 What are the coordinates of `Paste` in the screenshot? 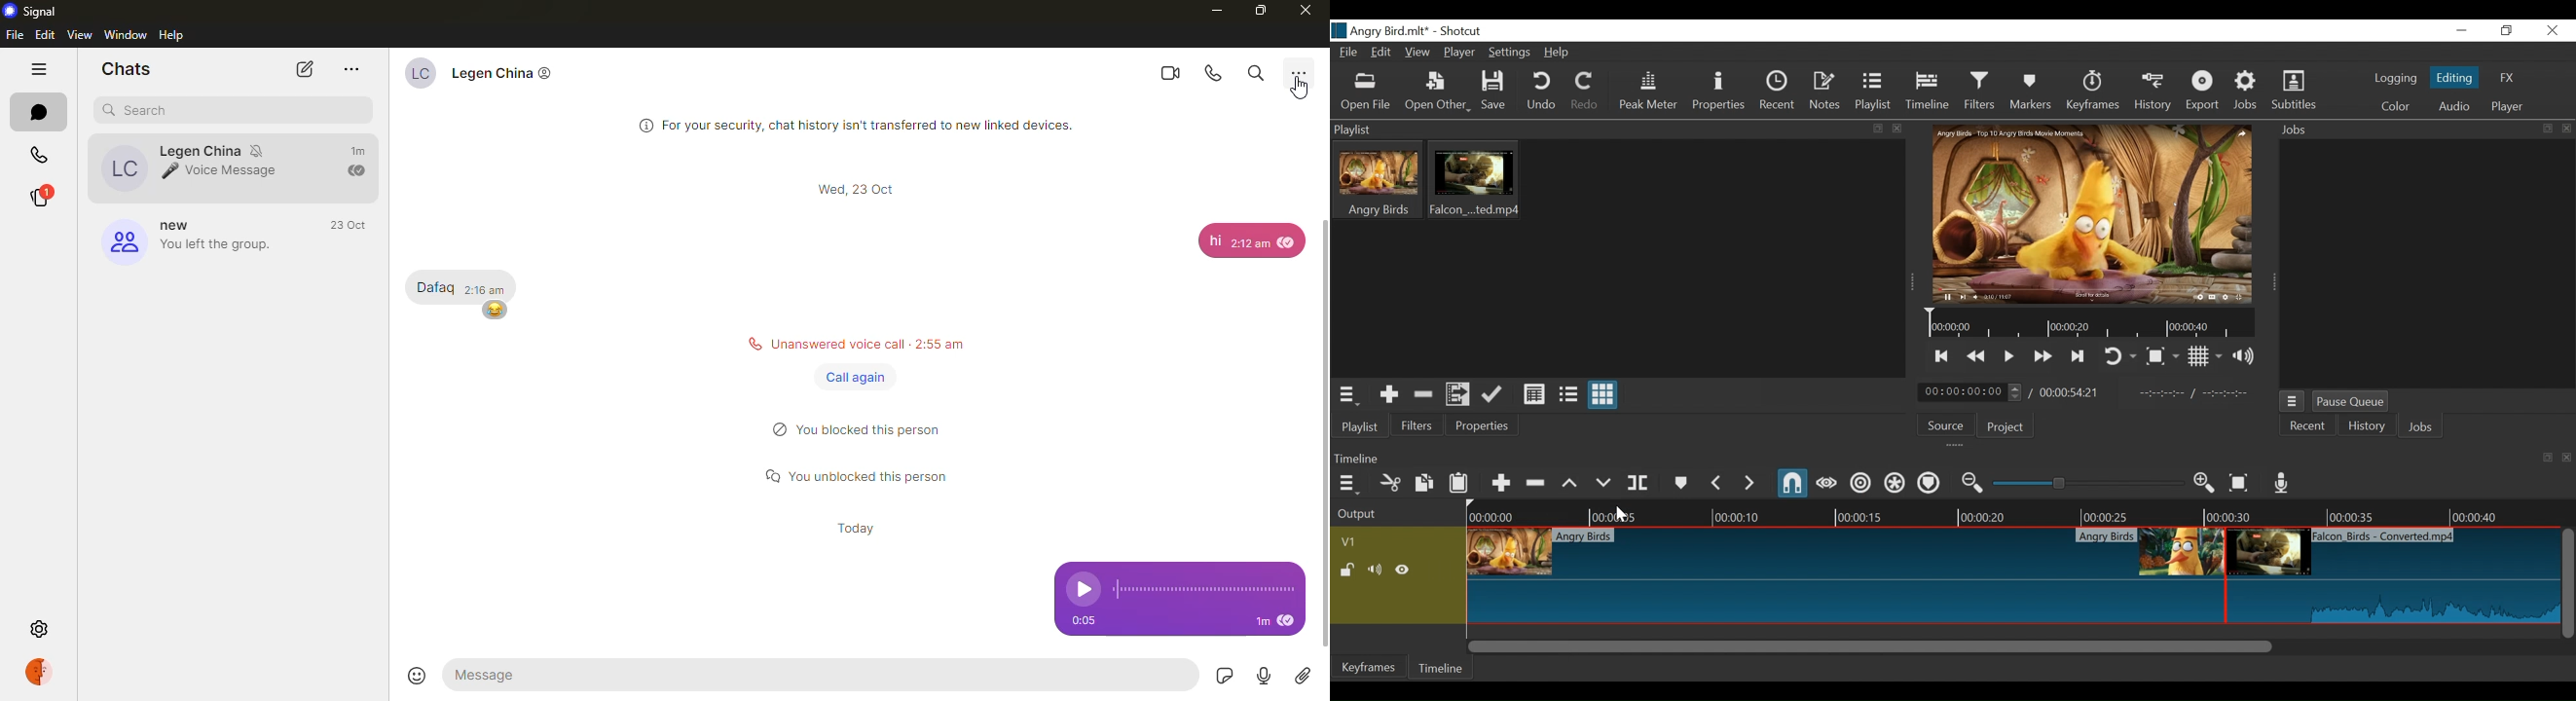 It's located at (1459, 482).